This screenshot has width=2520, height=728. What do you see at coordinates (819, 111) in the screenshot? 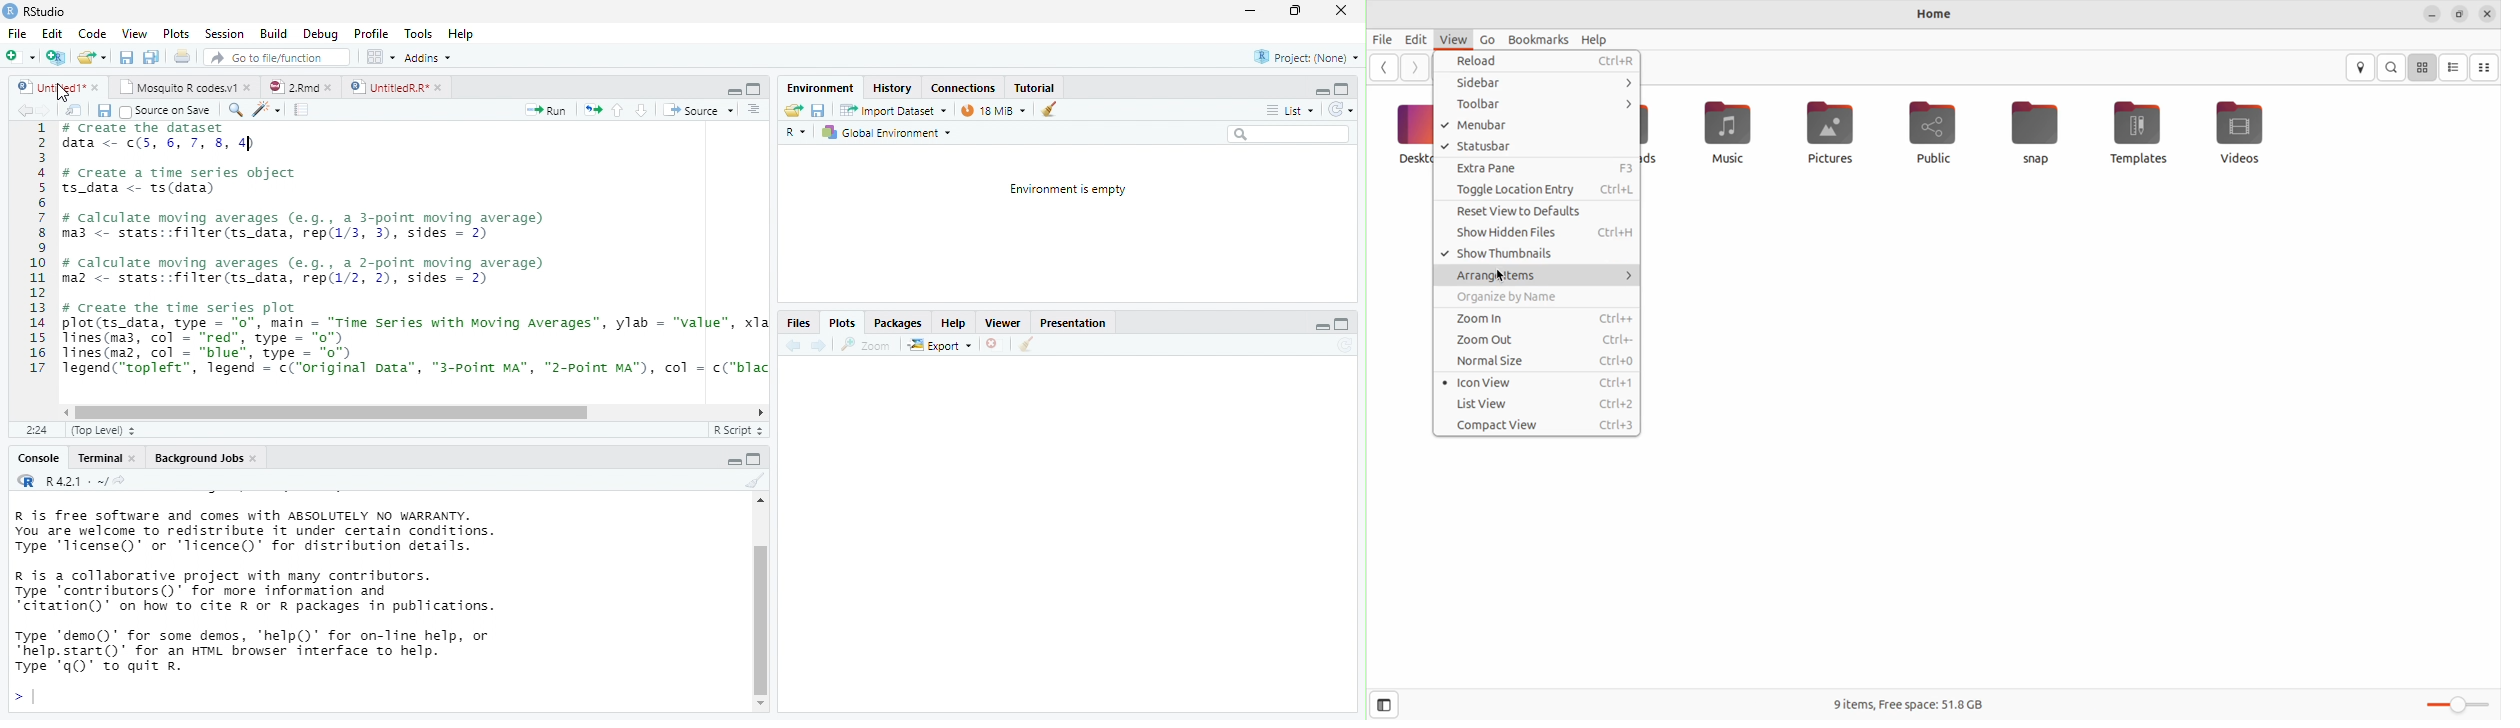
I see `save current document` at bounding box center [819, 111].